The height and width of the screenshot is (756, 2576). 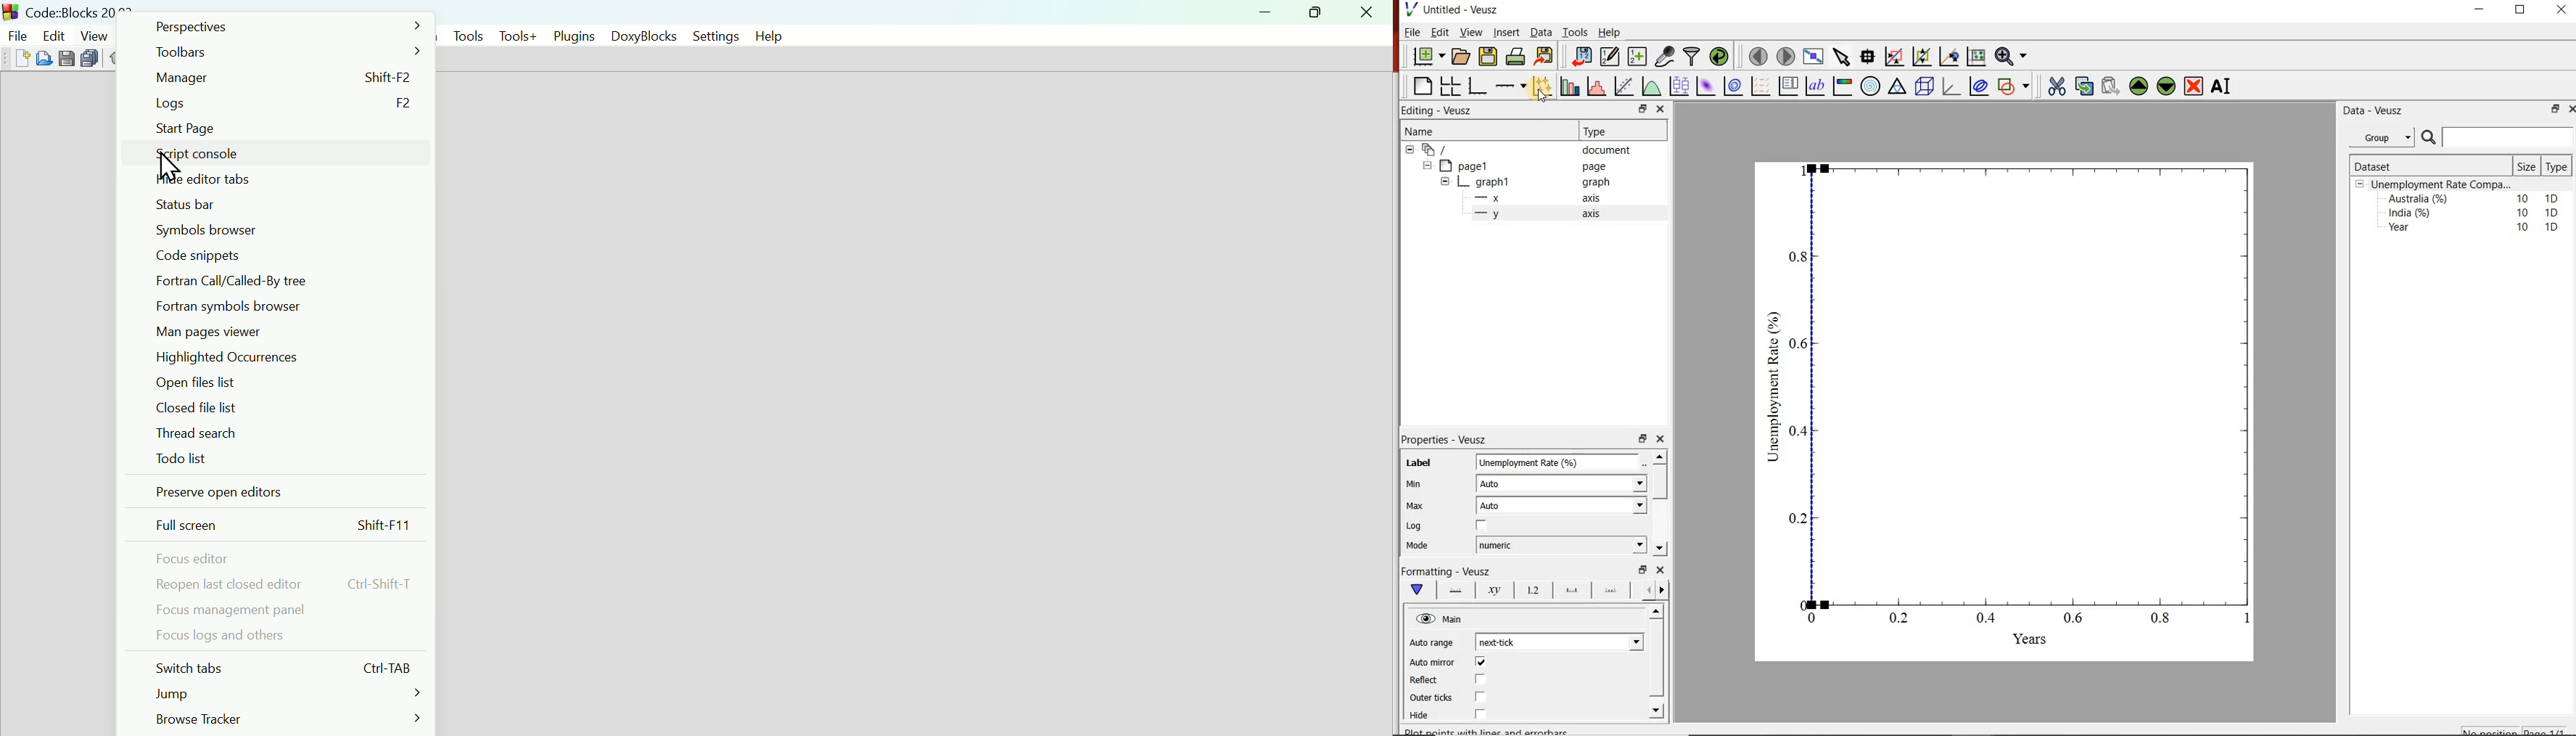 What do you see at coordinates (1623, 86) in the screenshot?
I see `fit a function` at bounding box center [1623, 86].